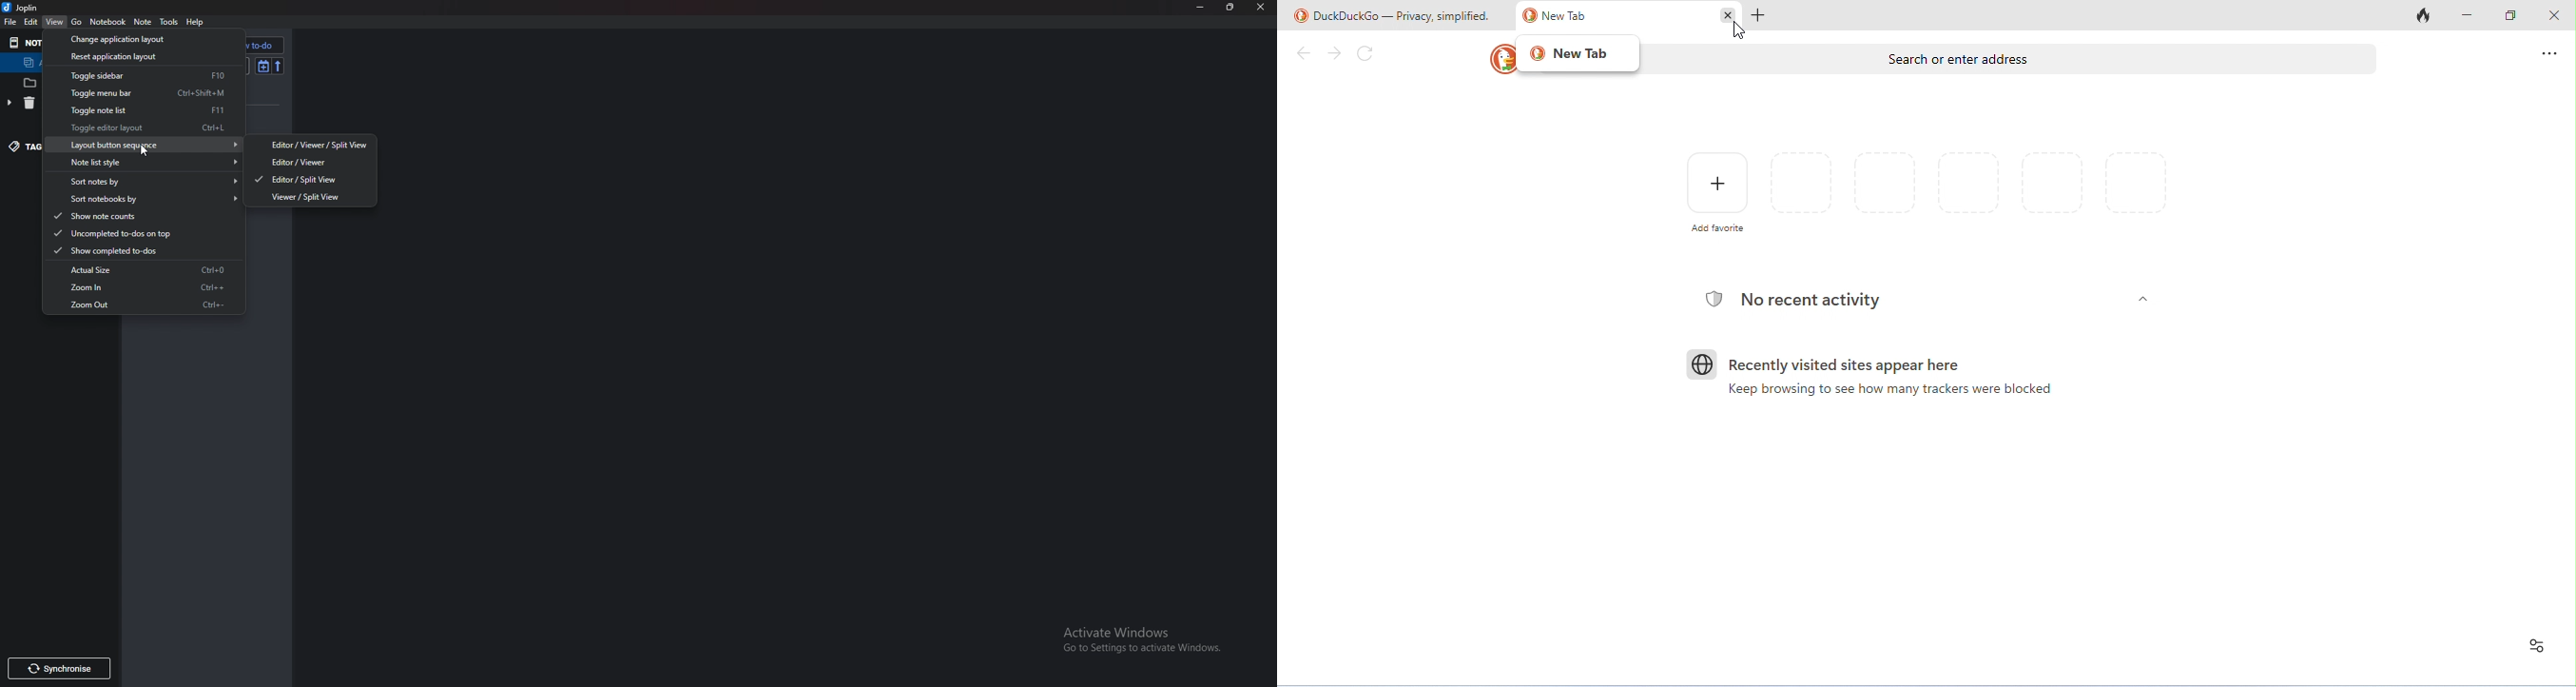 This screenshot has height=700, width=2576. Describe the element at coordinates (148, 181) in the screenshot. I see `Sort notes by` at that location.